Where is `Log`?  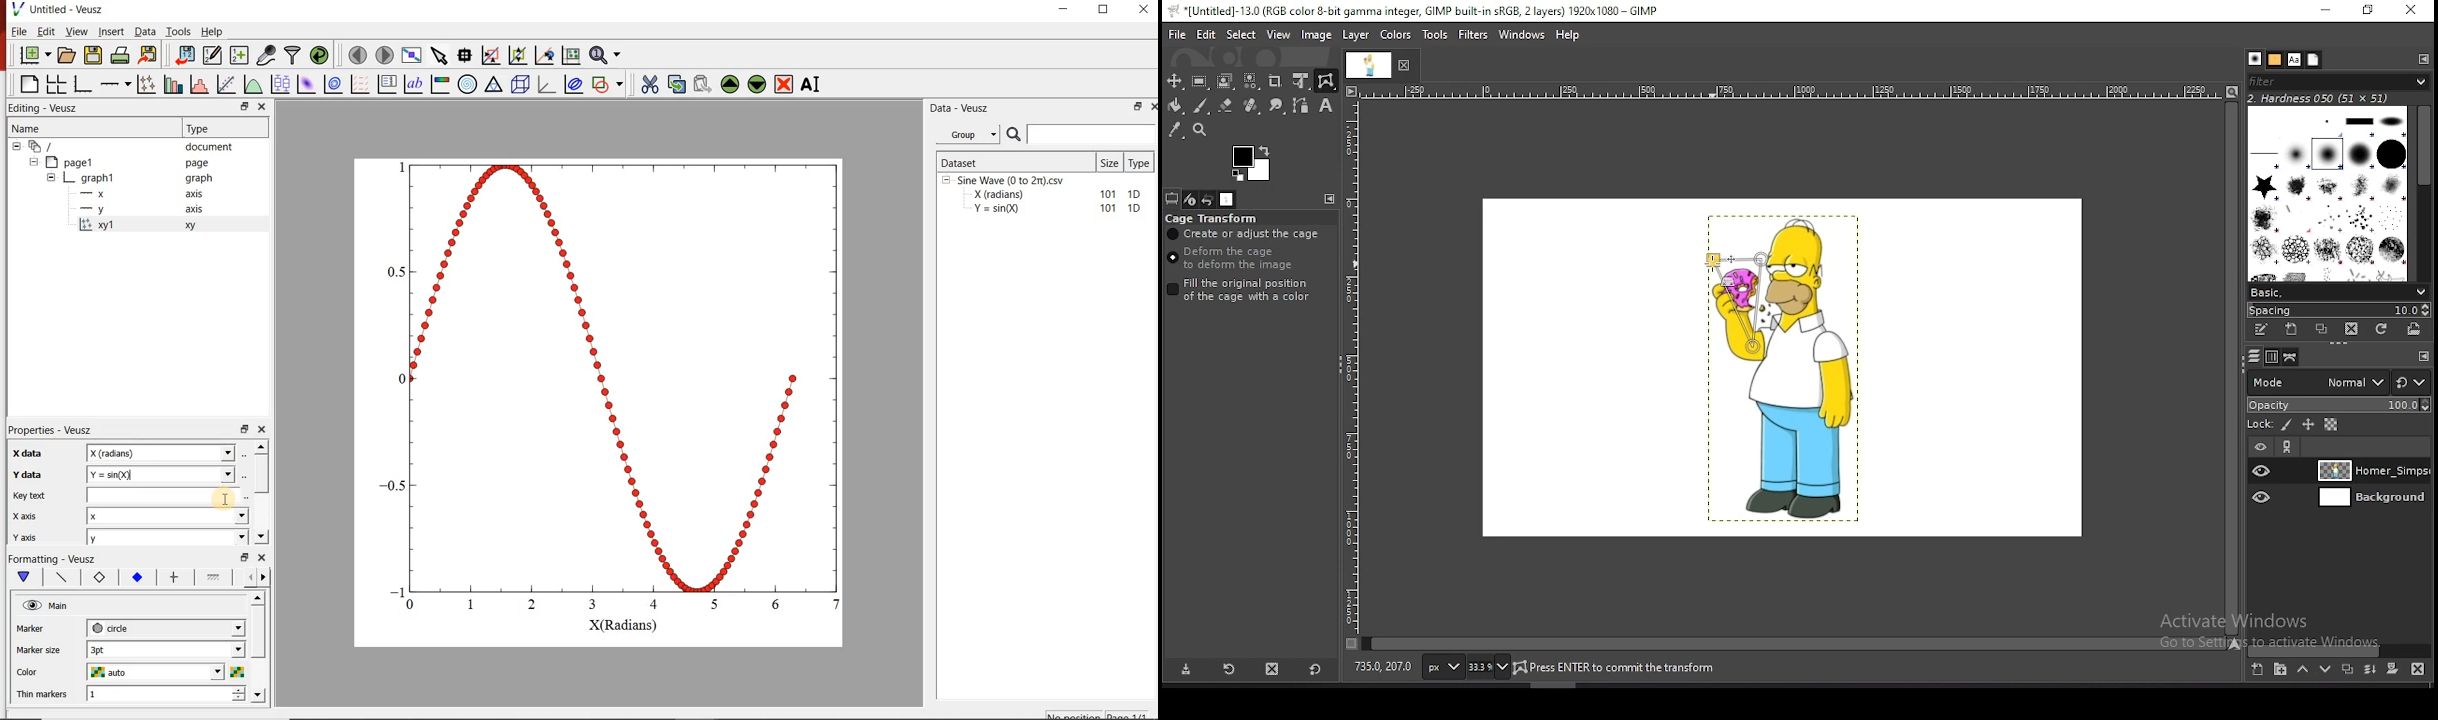
Log is located at coordinates (23, 514).